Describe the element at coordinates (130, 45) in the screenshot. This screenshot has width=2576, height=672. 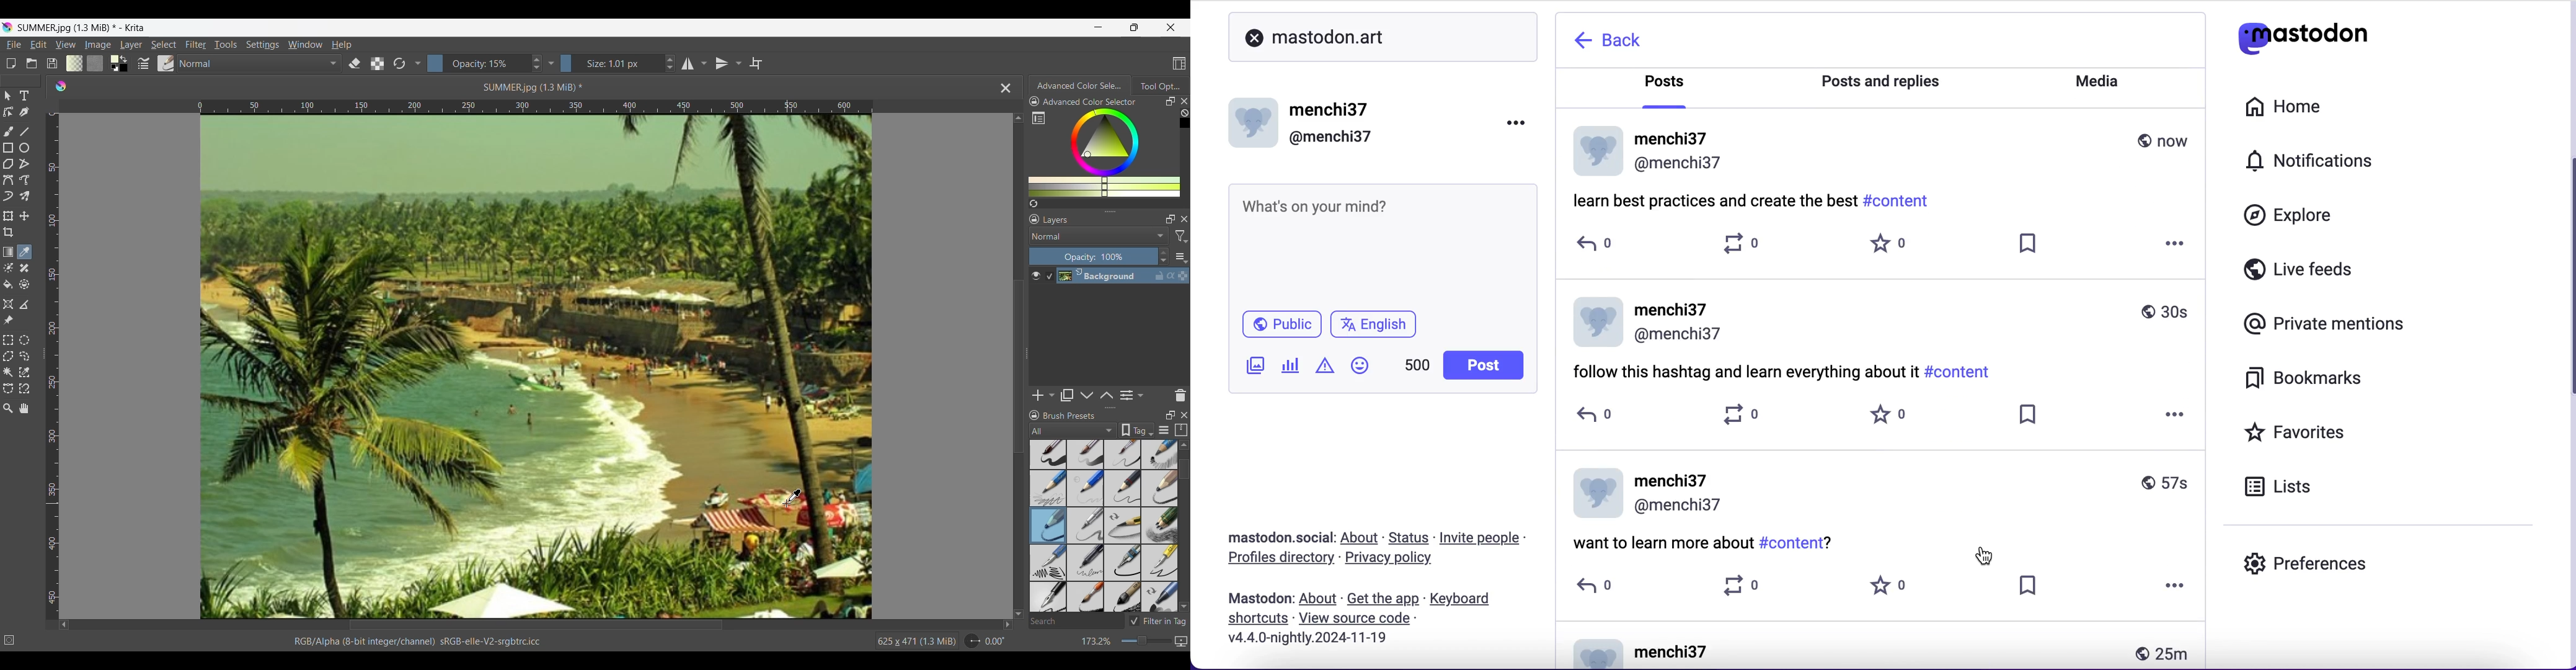
I see `Layer menu` at that location.